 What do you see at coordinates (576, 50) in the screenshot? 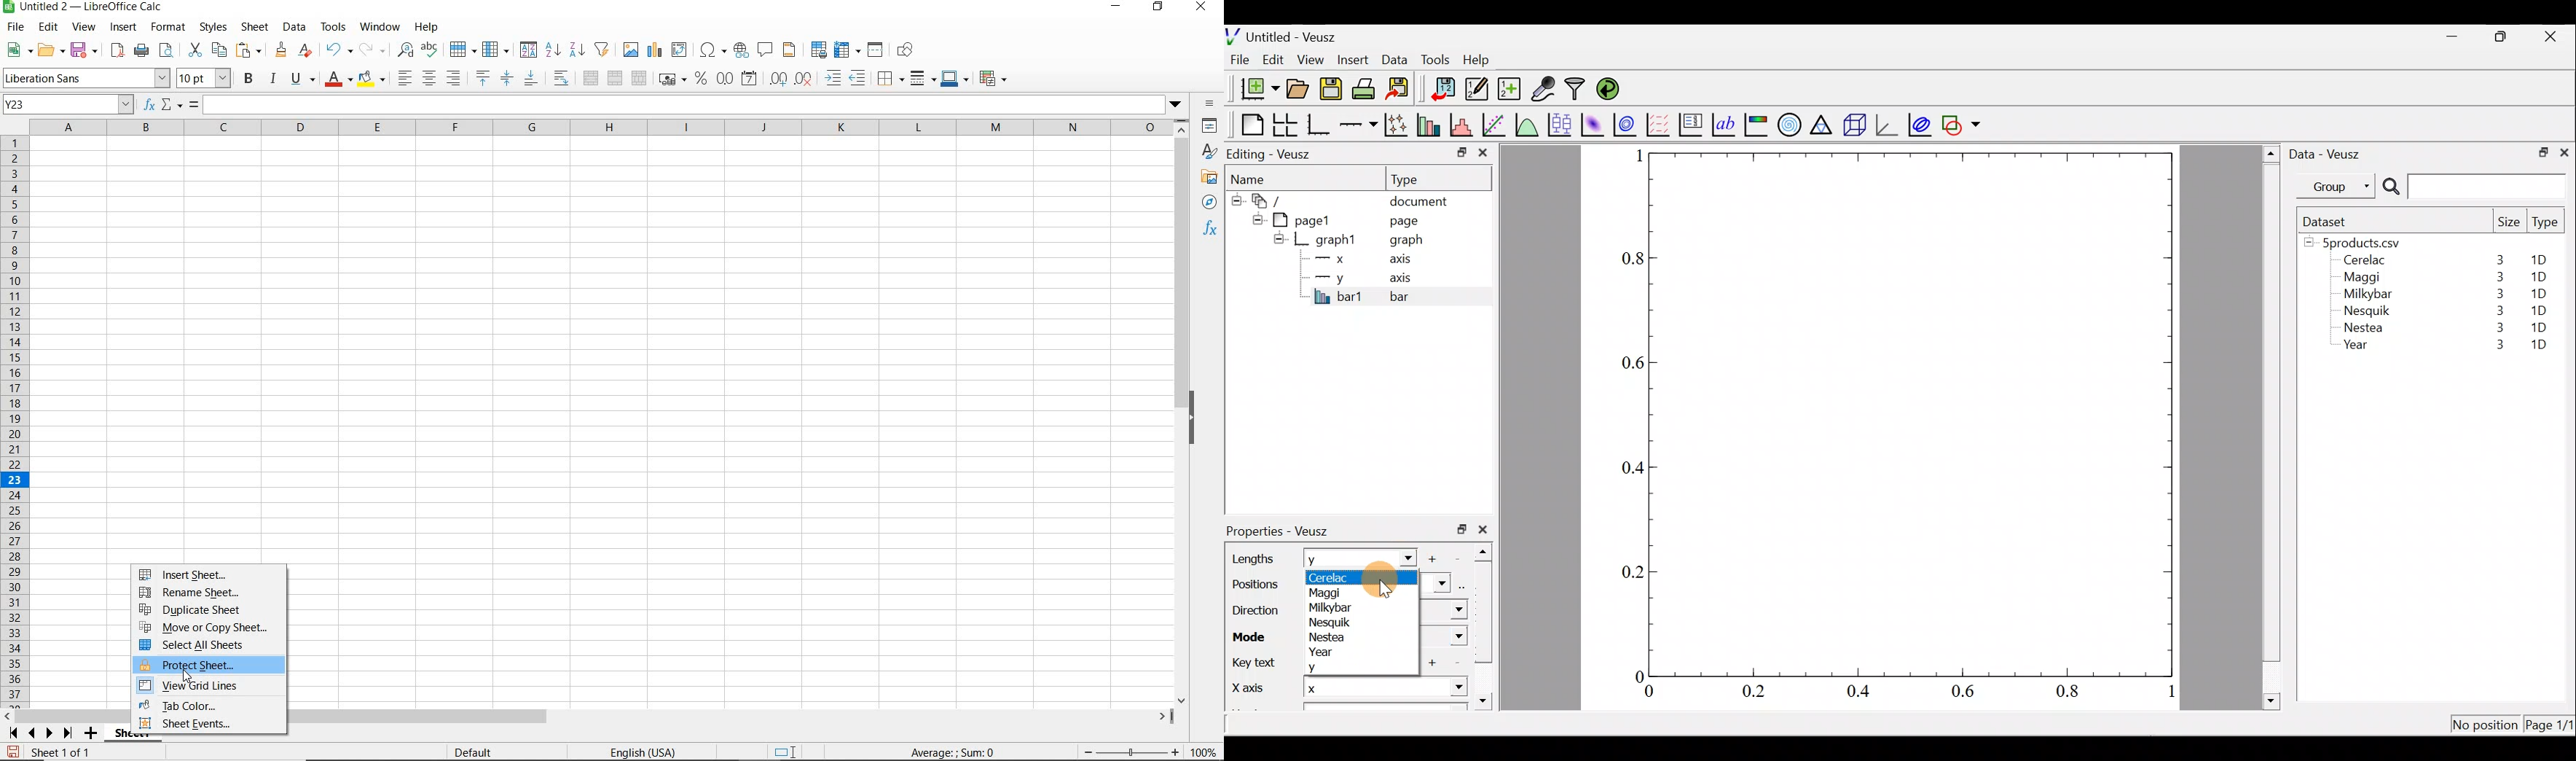
I see `SORT DESCENDING` at bounding box center [576, 50].